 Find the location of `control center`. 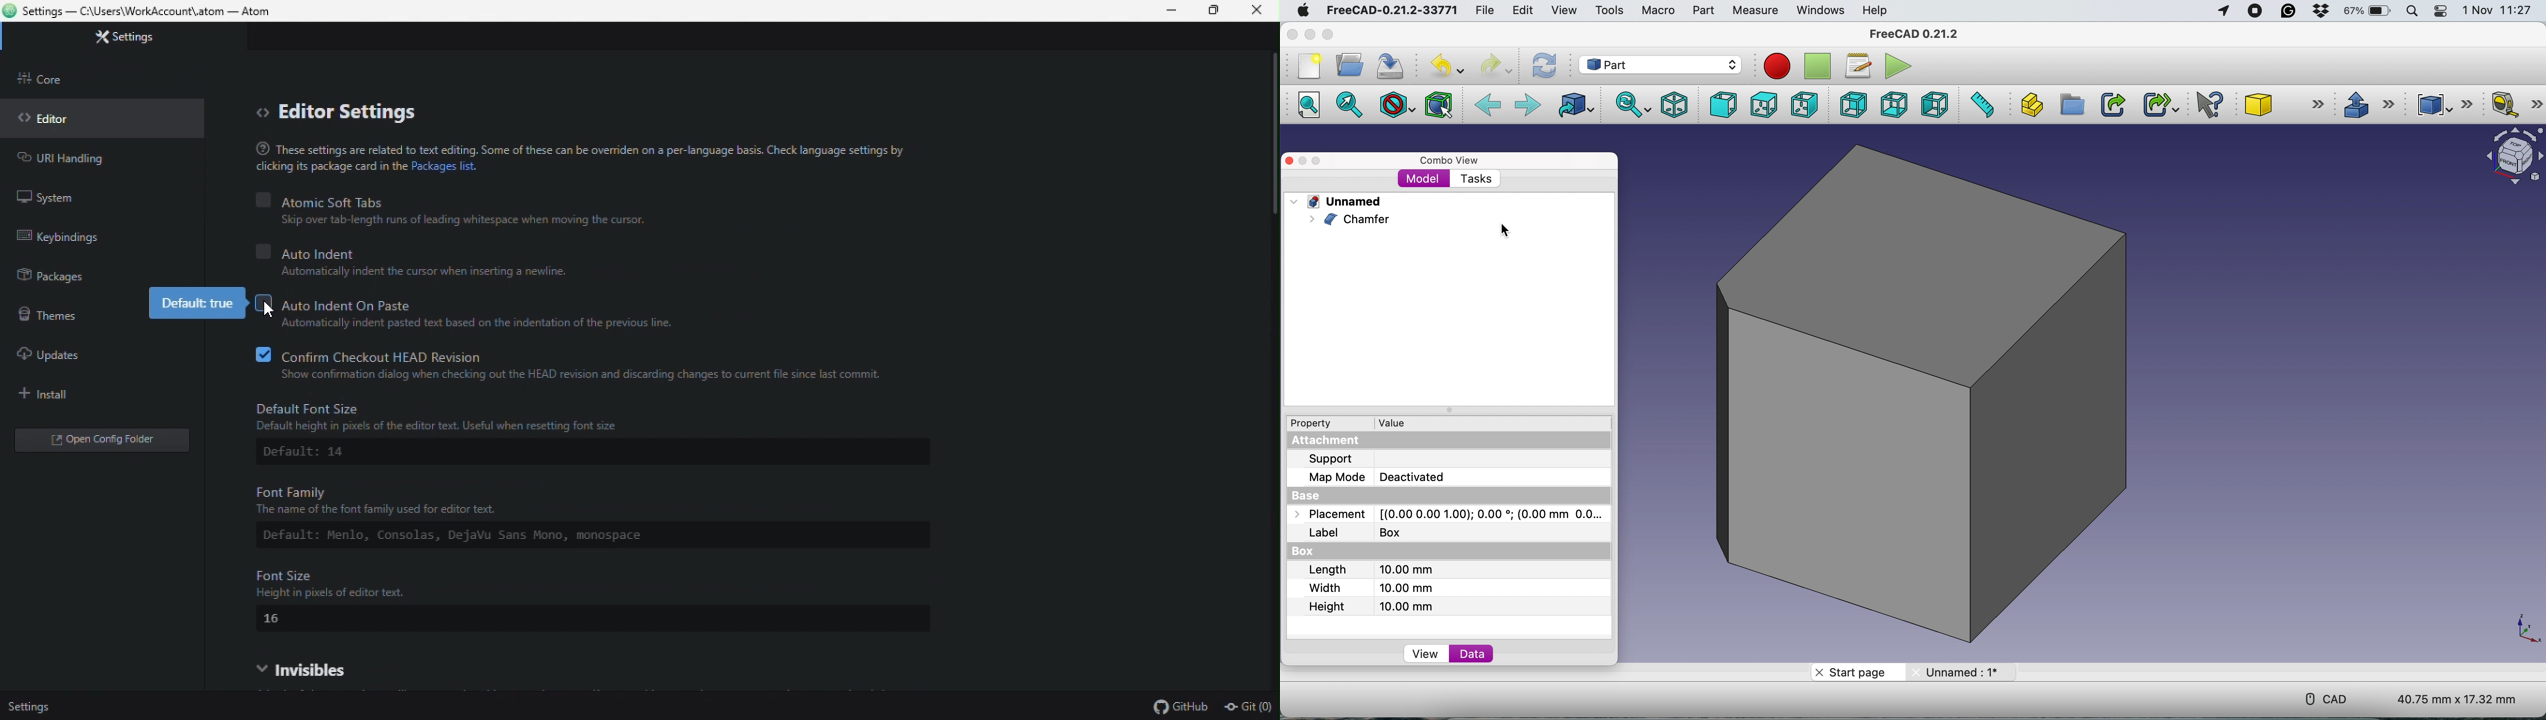

control center is located at coordinates (2442, 12).